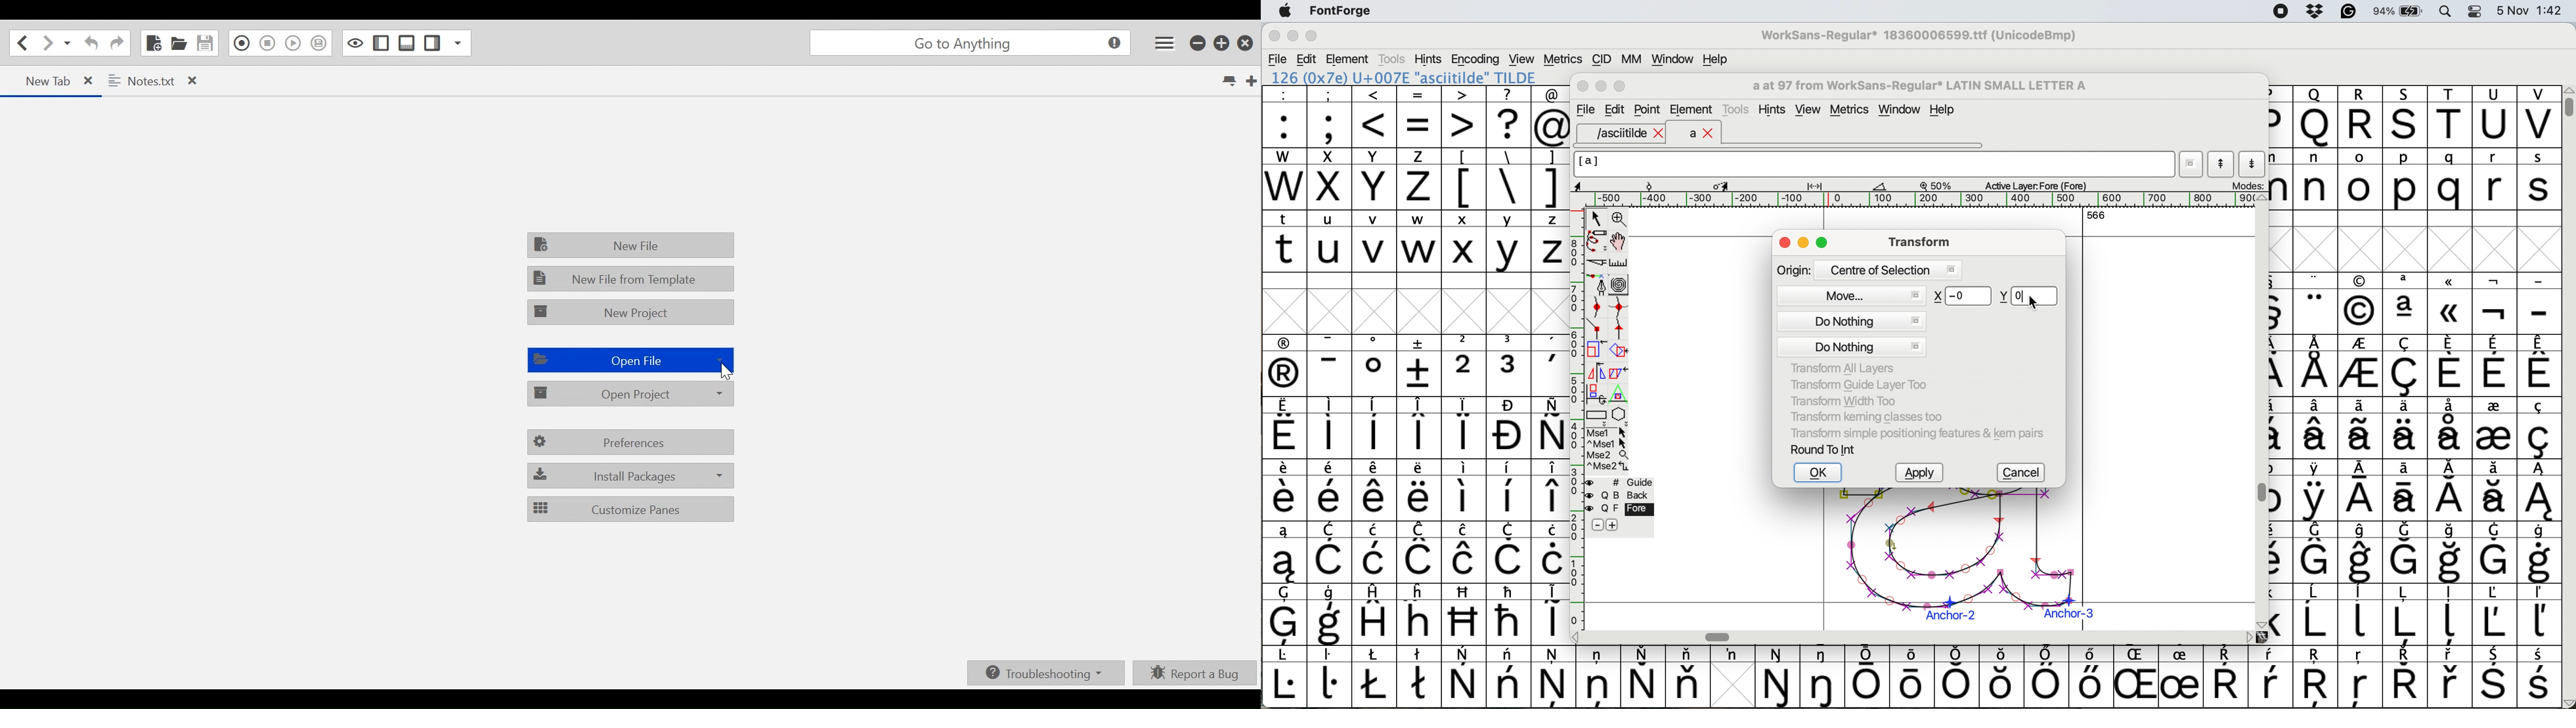 Image resolution: width=2576 pixels, height=728 pixels. I want to click on @, so click(1552, 117).